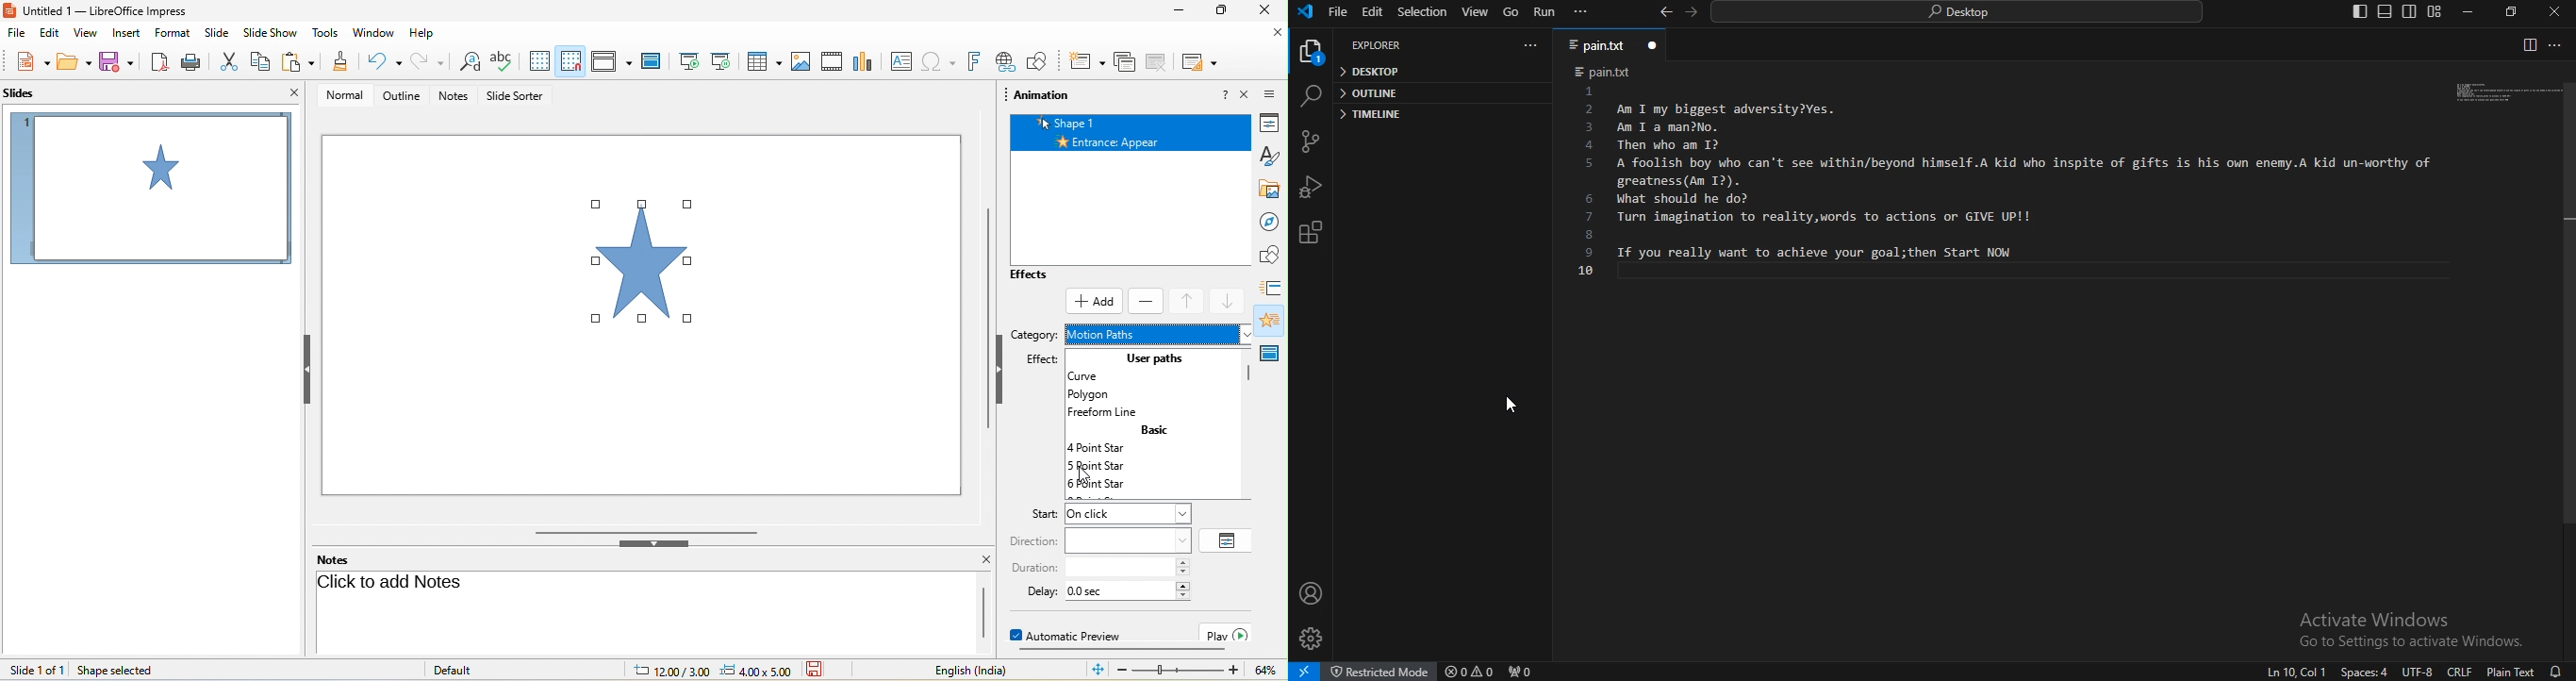 This screenshot has height=700, width=2576. I want to click on entrance appear, so click(1133, 141).